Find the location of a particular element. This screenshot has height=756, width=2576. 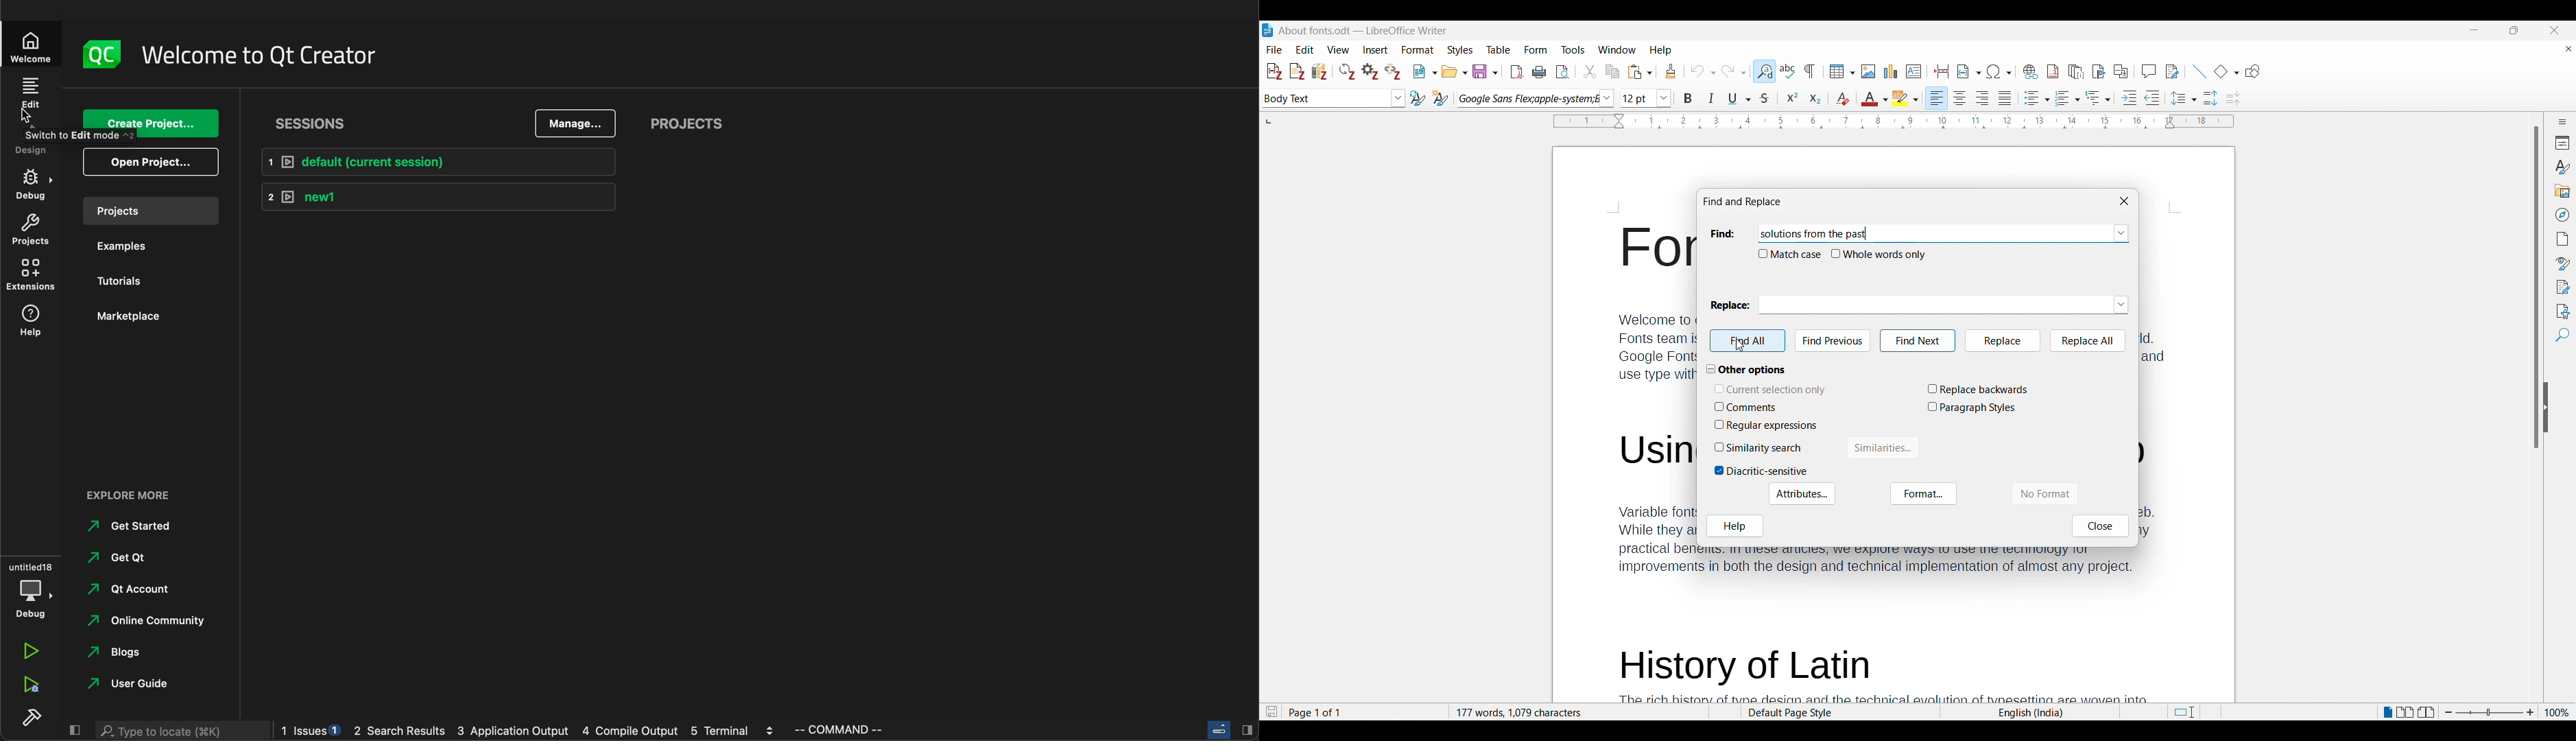

Find options is located at coordinates (2121, 234).